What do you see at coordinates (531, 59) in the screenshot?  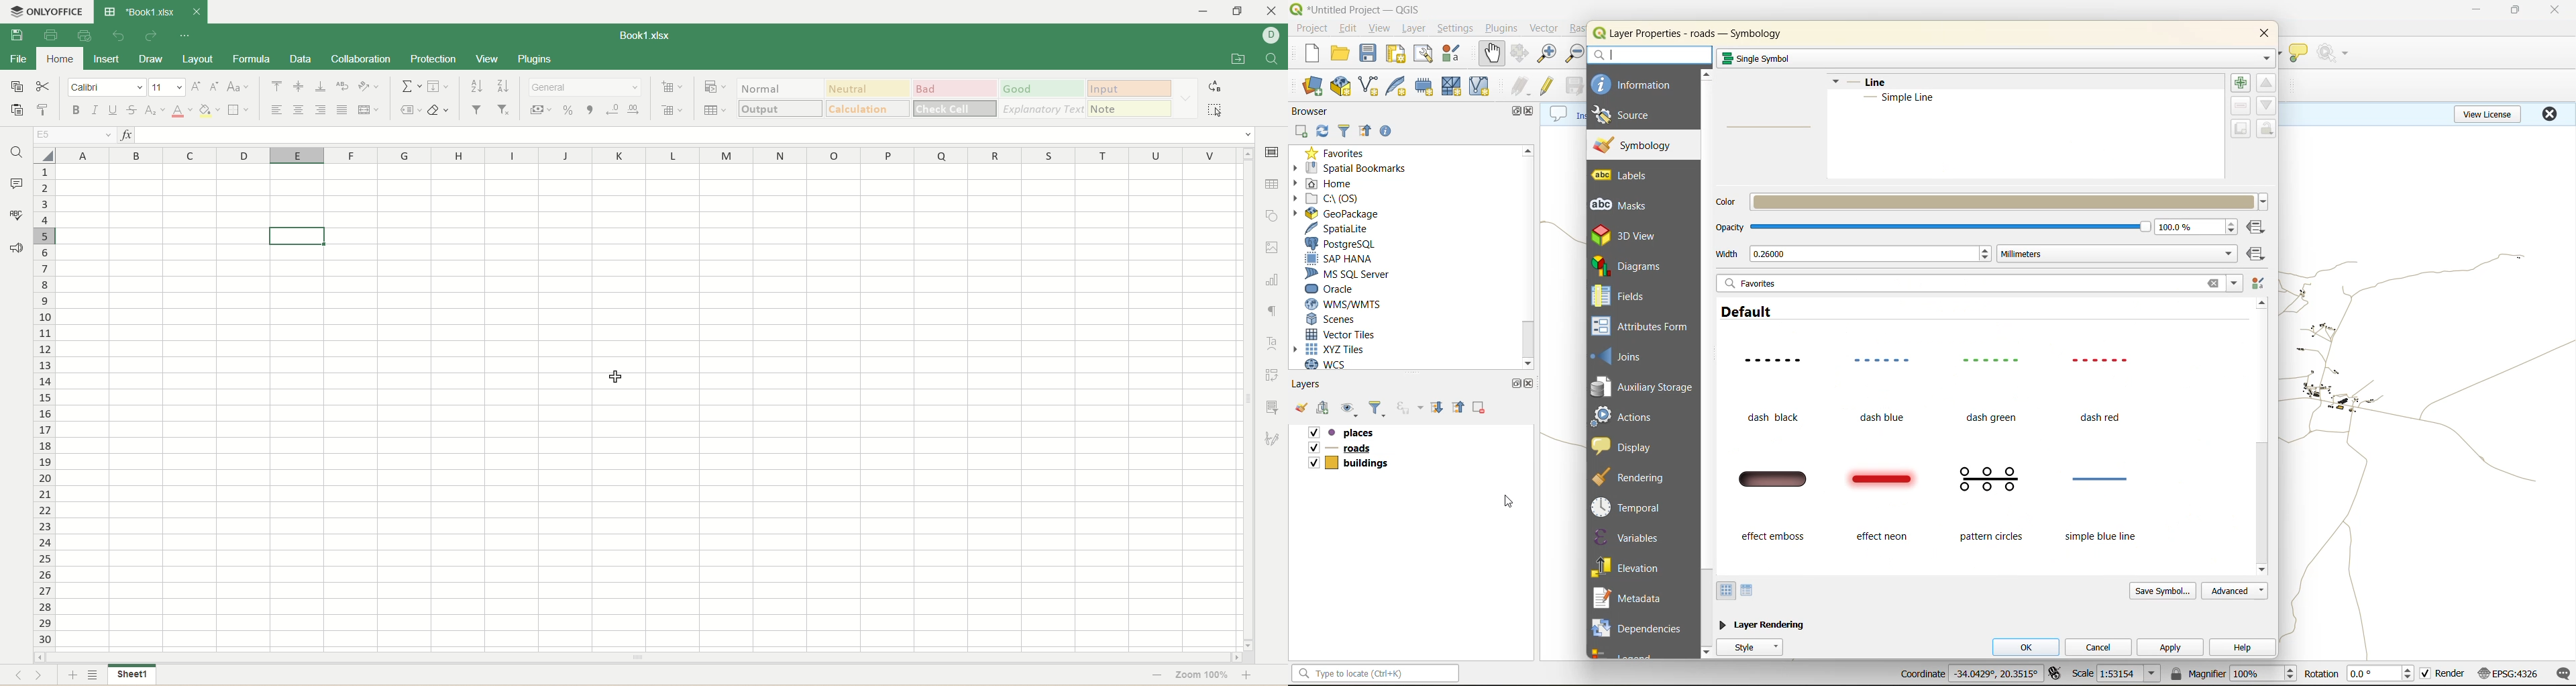 I see `plugins` at bounding box center [531, 59].